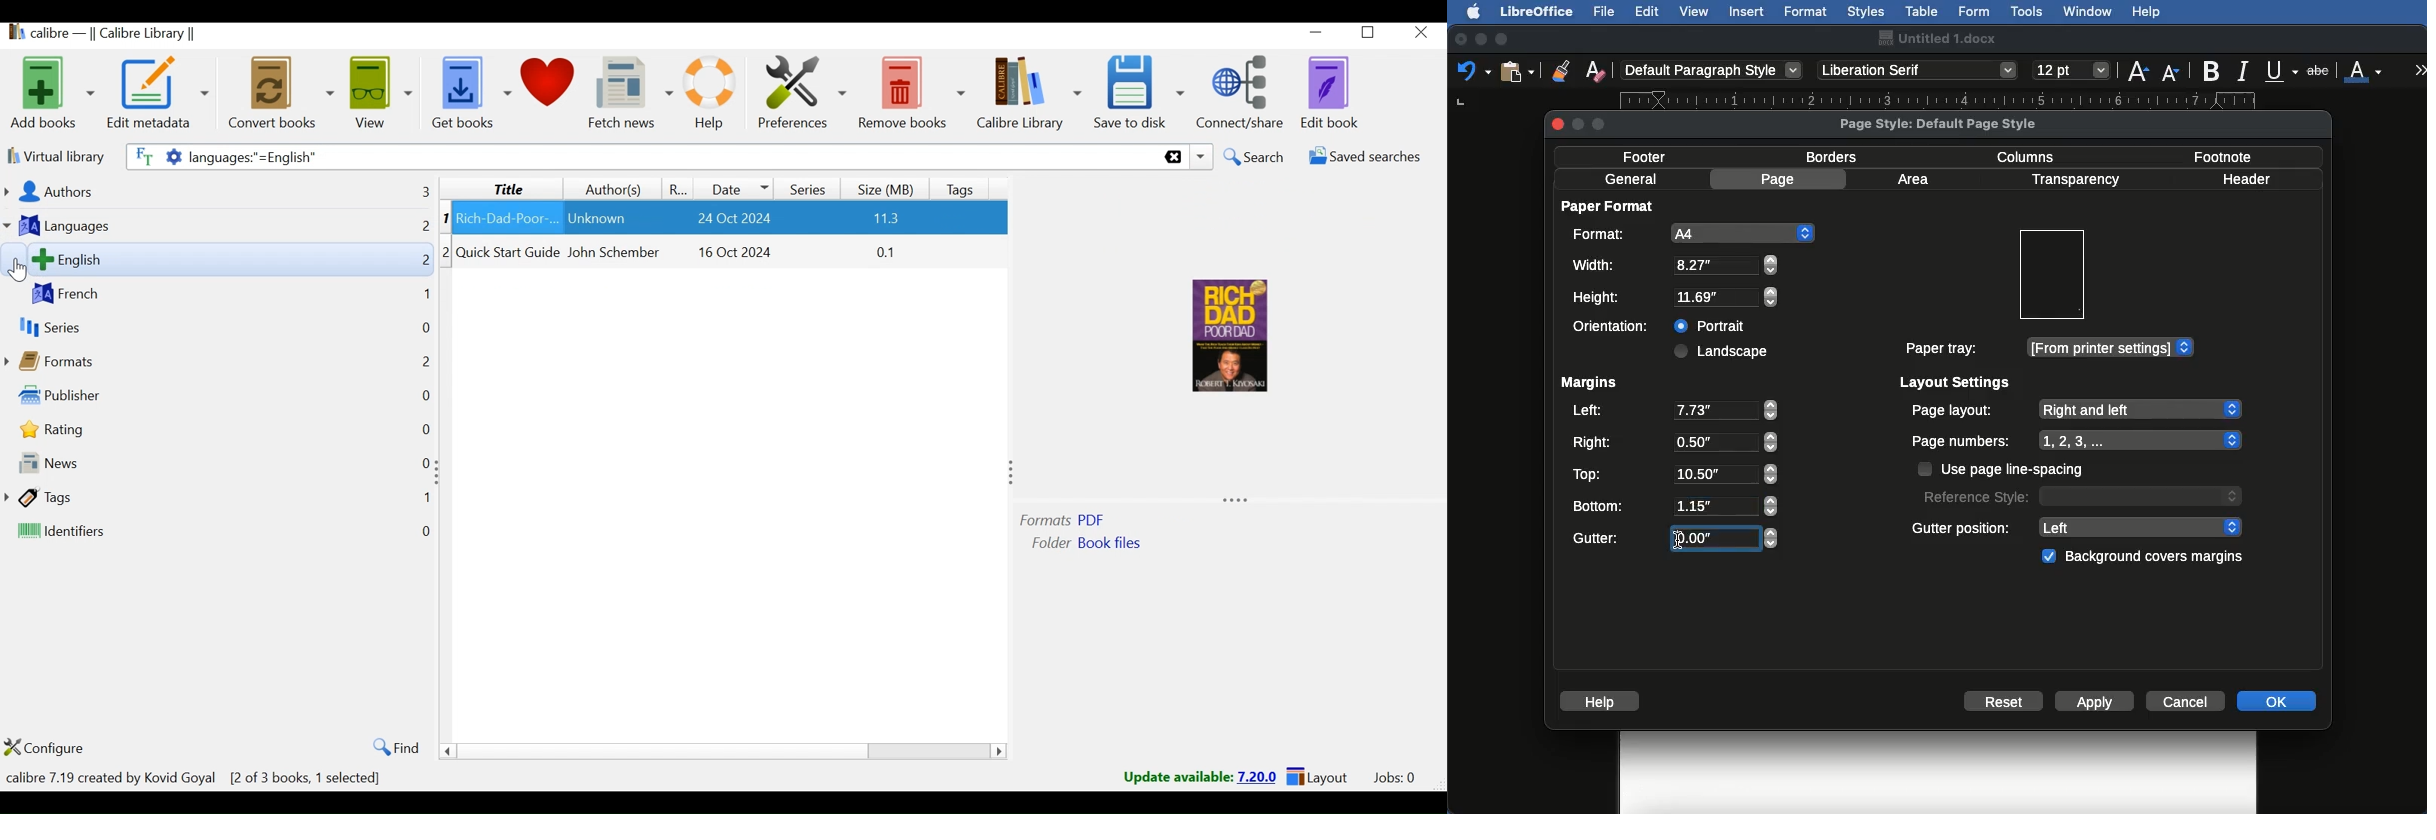 The width and height of the screenshot is (2436, 840). Describe the element at coordinates (732, 293) in the screenshot. I see `quick Start Guide John Schember 16 Oct 2024 0.1` at that location.